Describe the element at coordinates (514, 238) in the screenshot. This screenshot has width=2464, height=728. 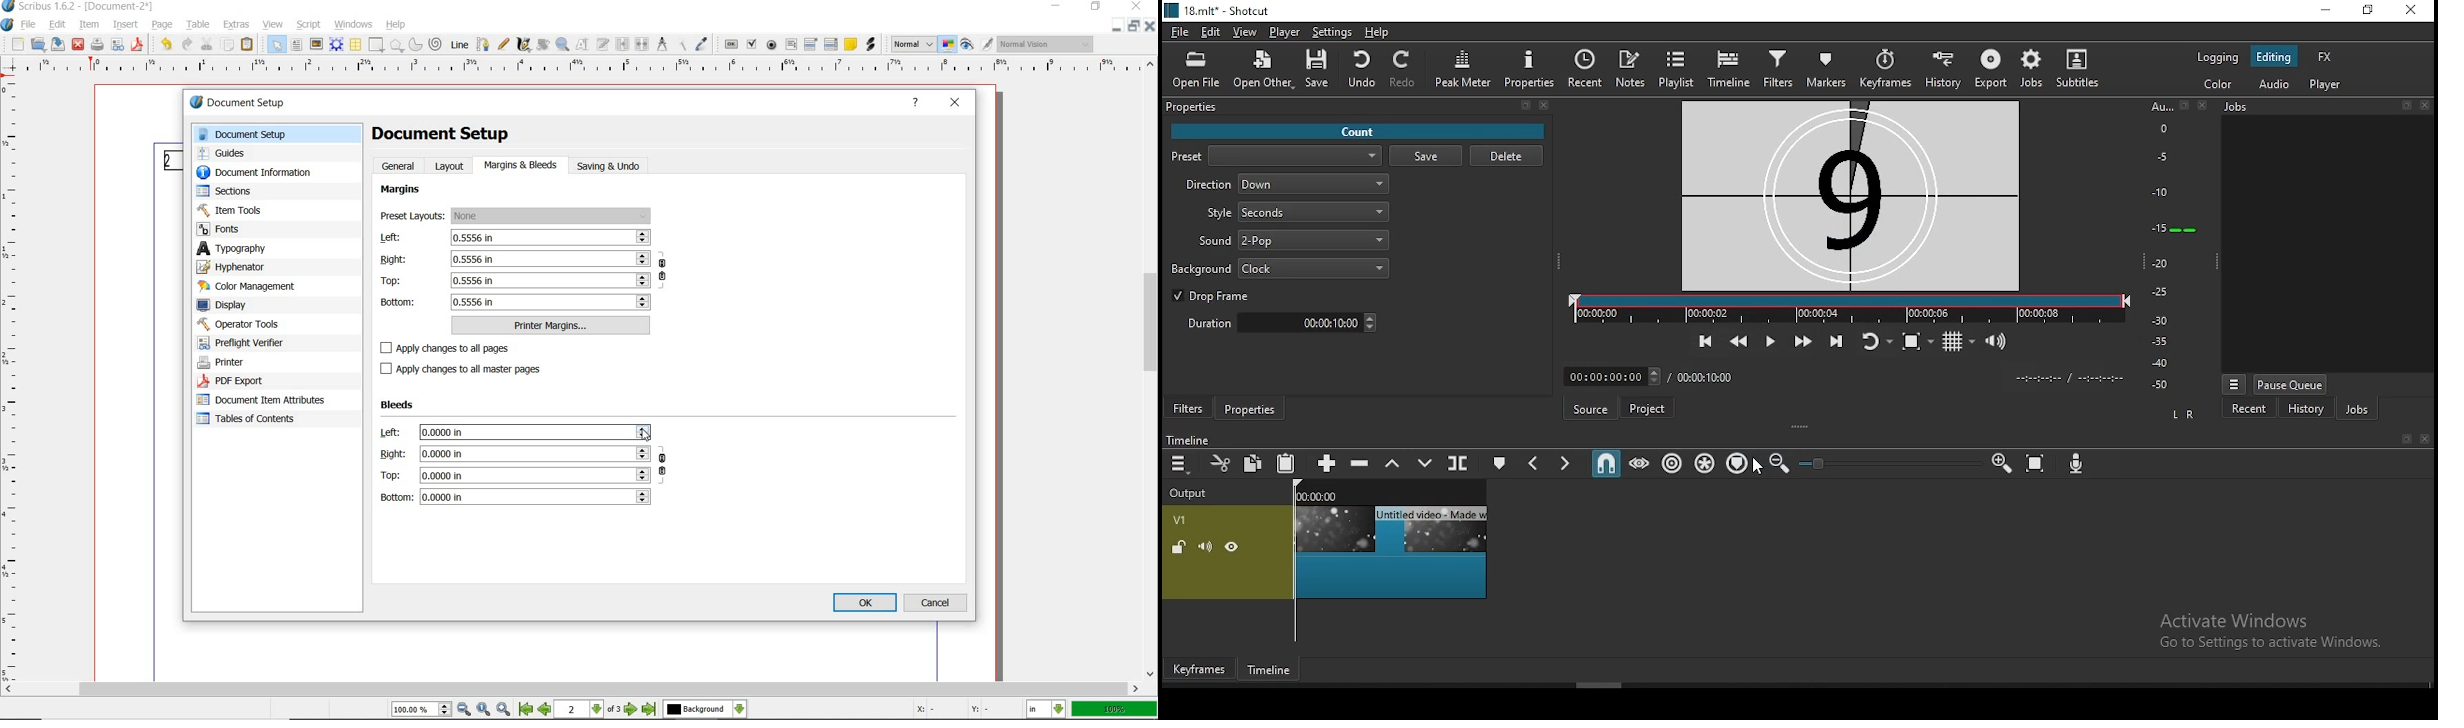
I see `left` at that location.